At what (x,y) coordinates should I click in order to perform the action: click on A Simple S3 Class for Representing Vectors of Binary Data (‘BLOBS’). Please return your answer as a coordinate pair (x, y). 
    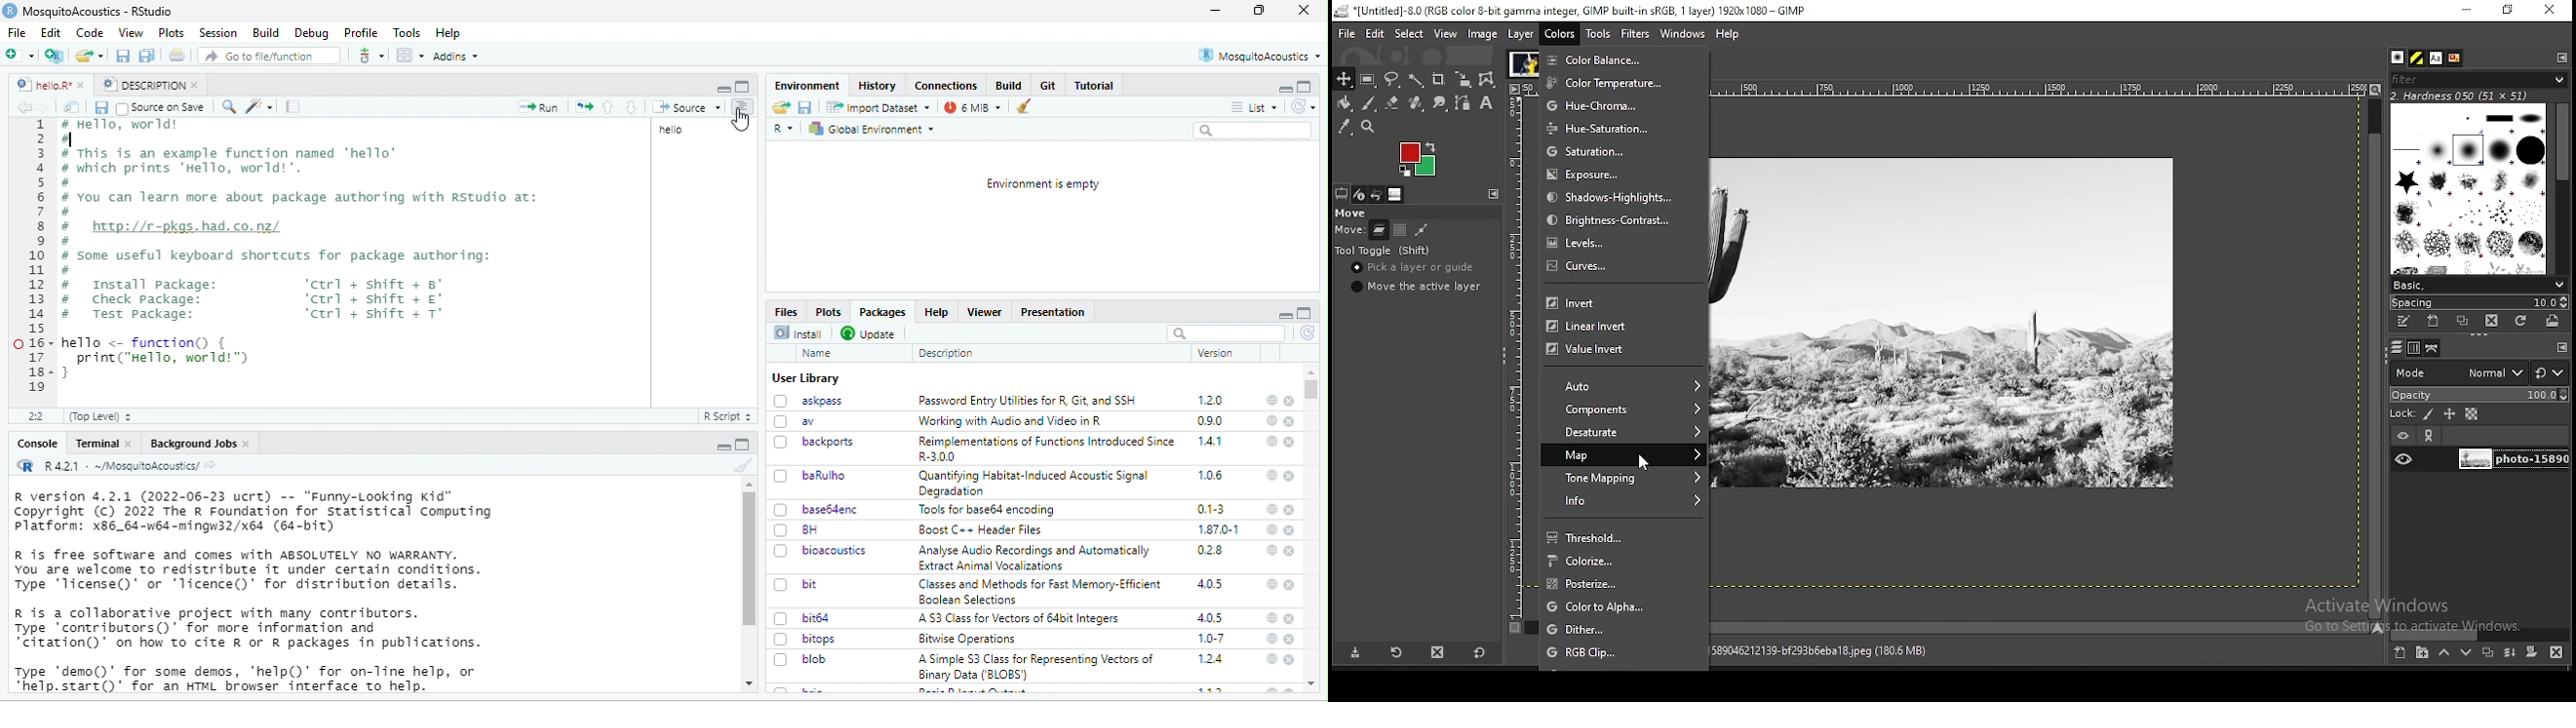
    Looking at the image, I should click on (1037, 667).